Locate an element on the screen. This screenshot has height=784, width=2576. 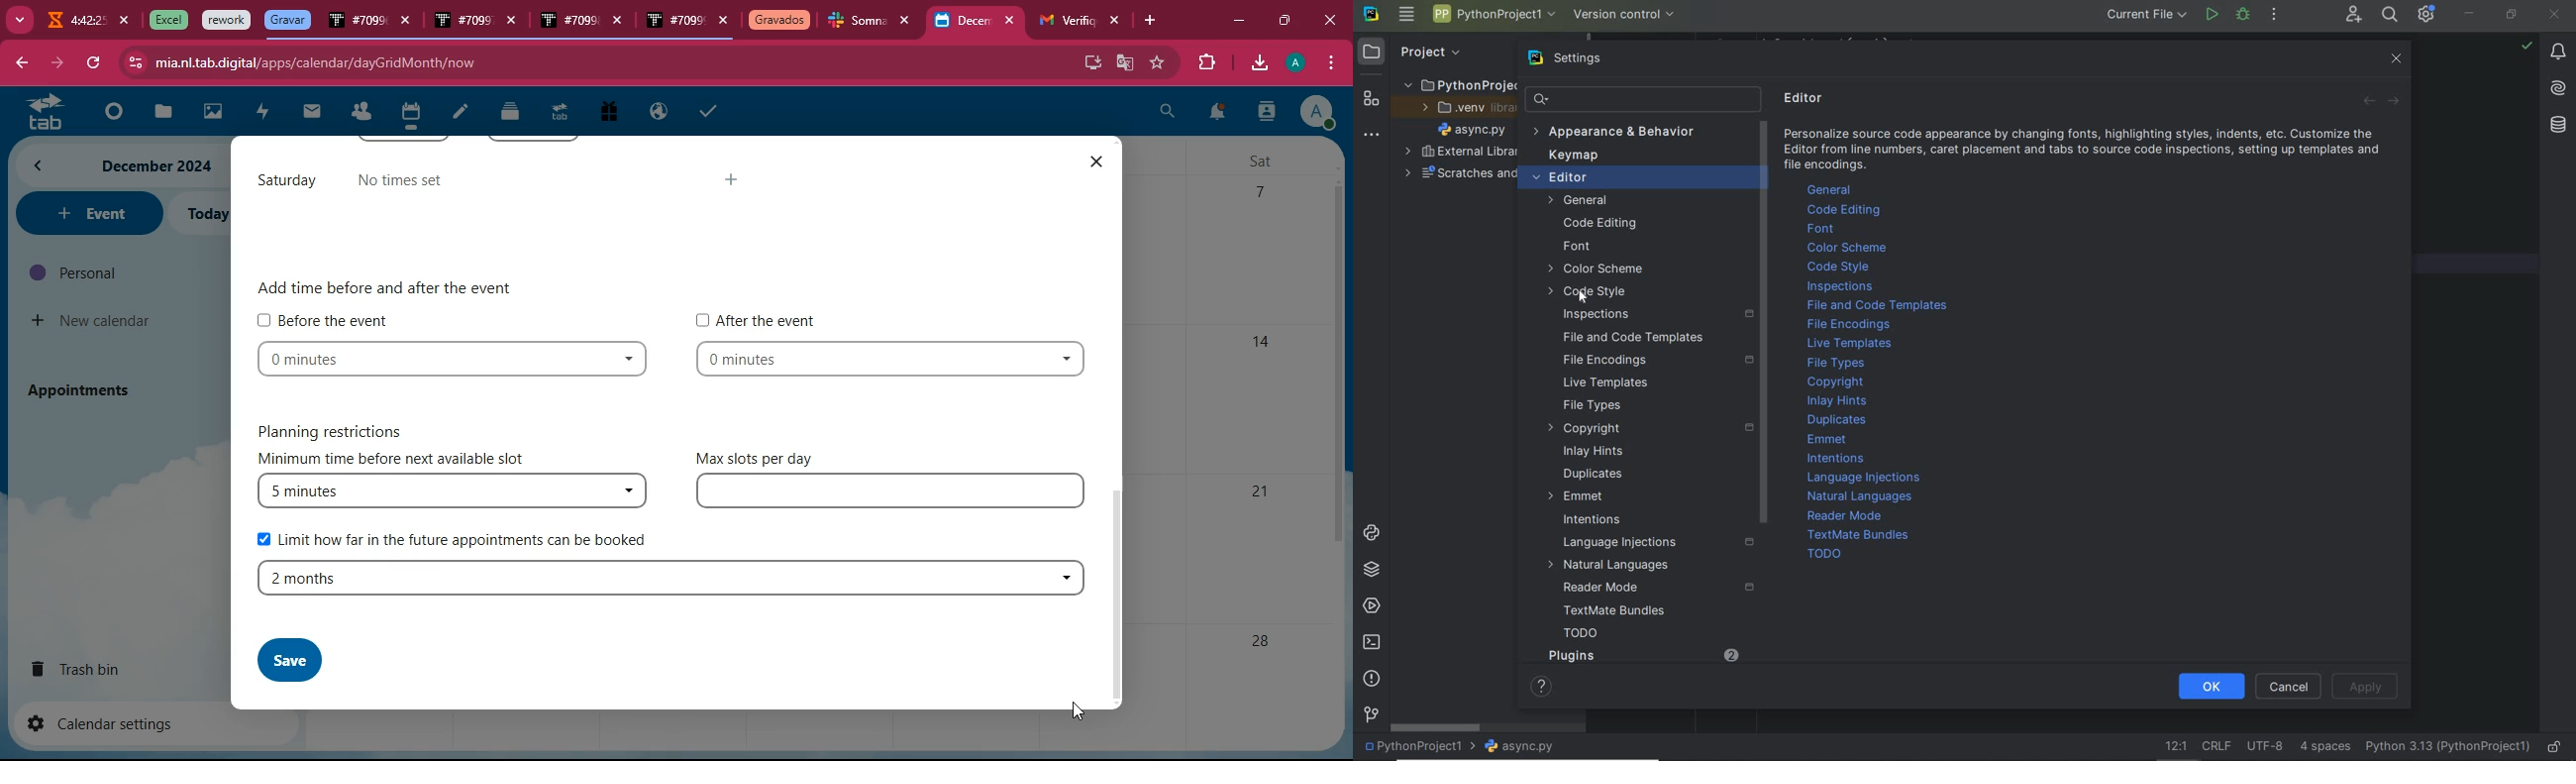
File Encodings is located at coordinates (1654, 359).